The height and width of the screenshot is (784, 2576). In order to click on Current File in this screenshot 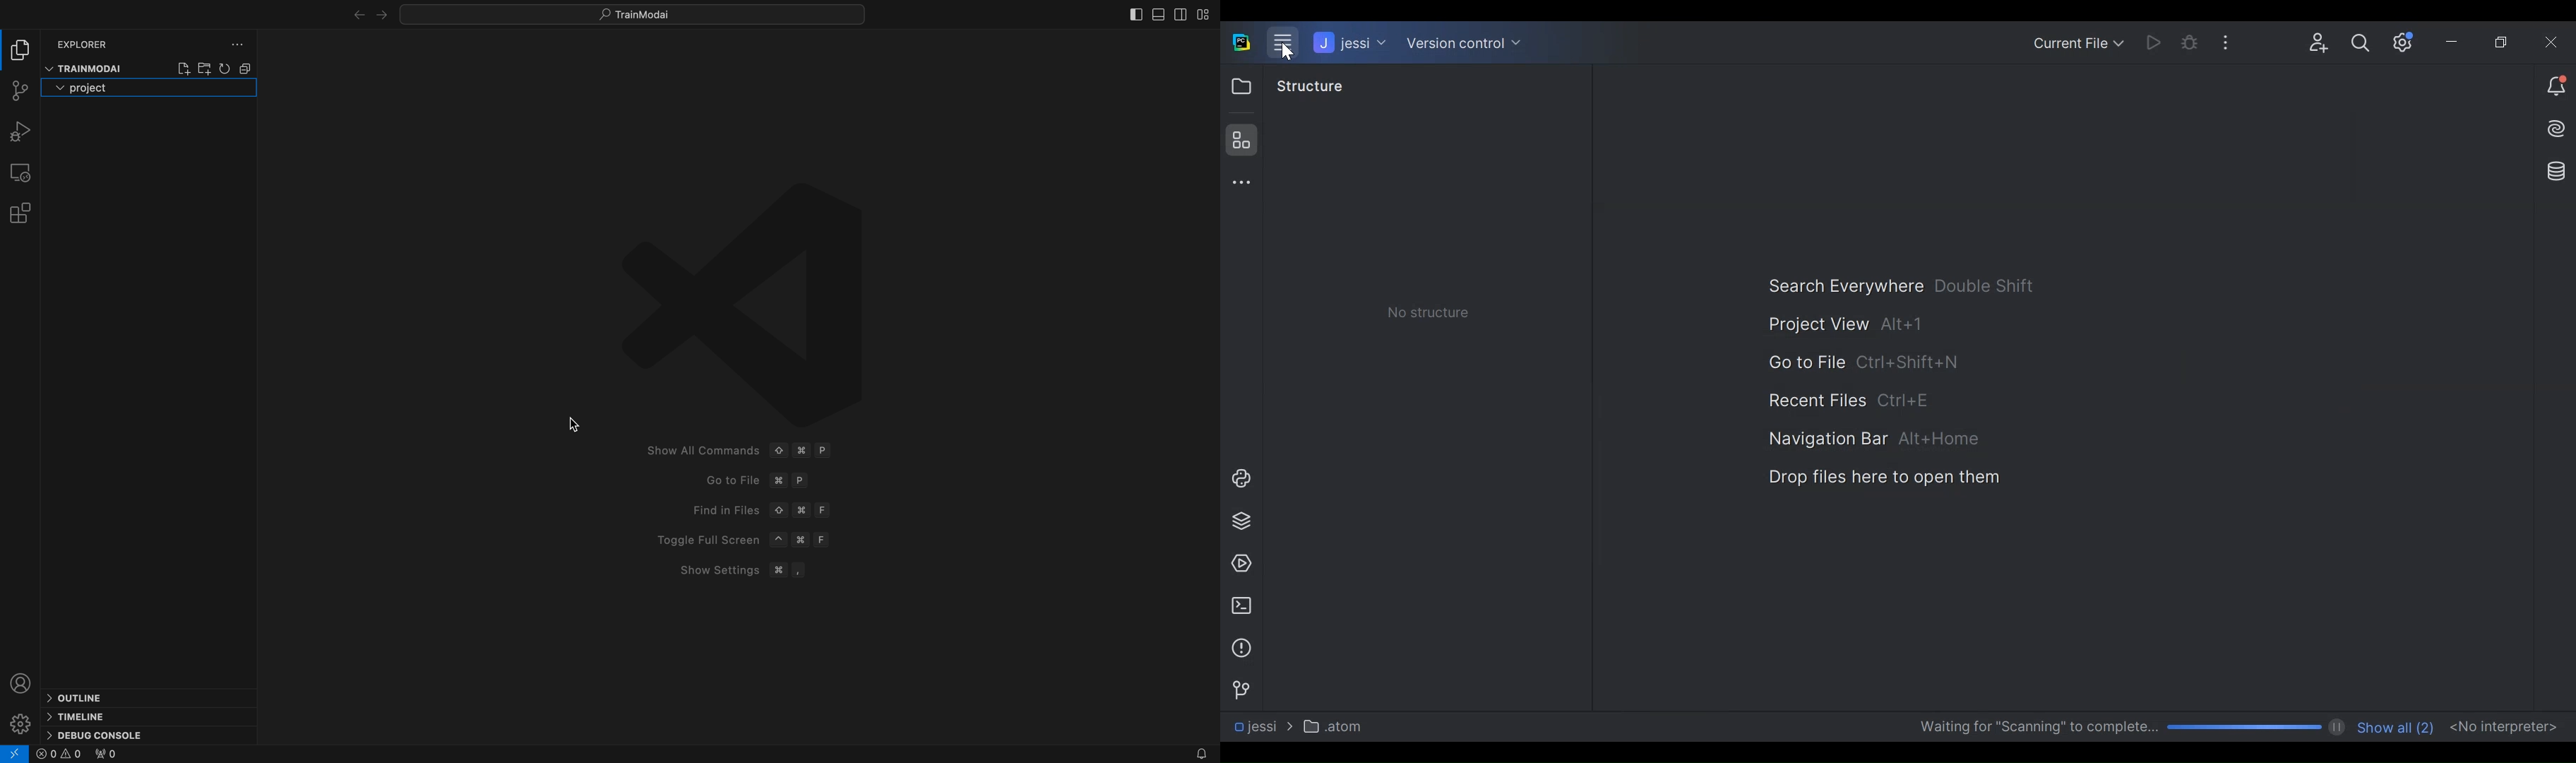, I will do `click(2078, 42)`.